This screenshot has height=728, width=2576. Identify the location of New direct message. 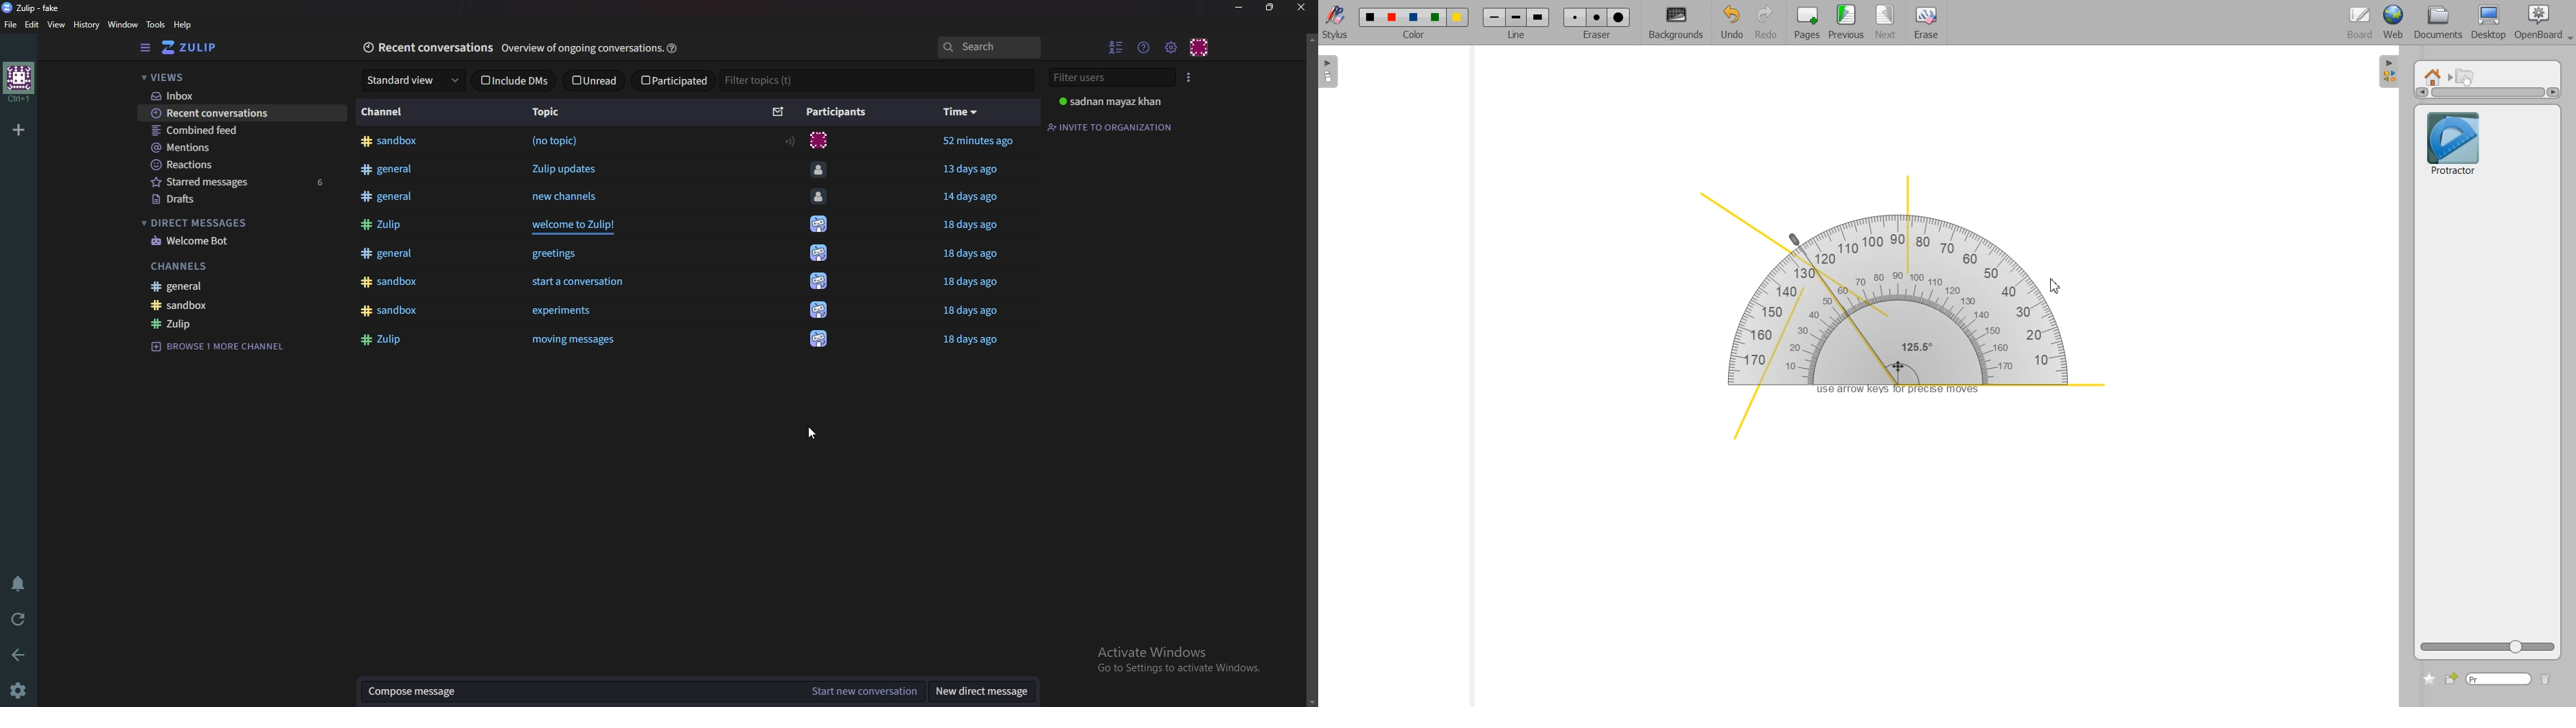
(978, 691).